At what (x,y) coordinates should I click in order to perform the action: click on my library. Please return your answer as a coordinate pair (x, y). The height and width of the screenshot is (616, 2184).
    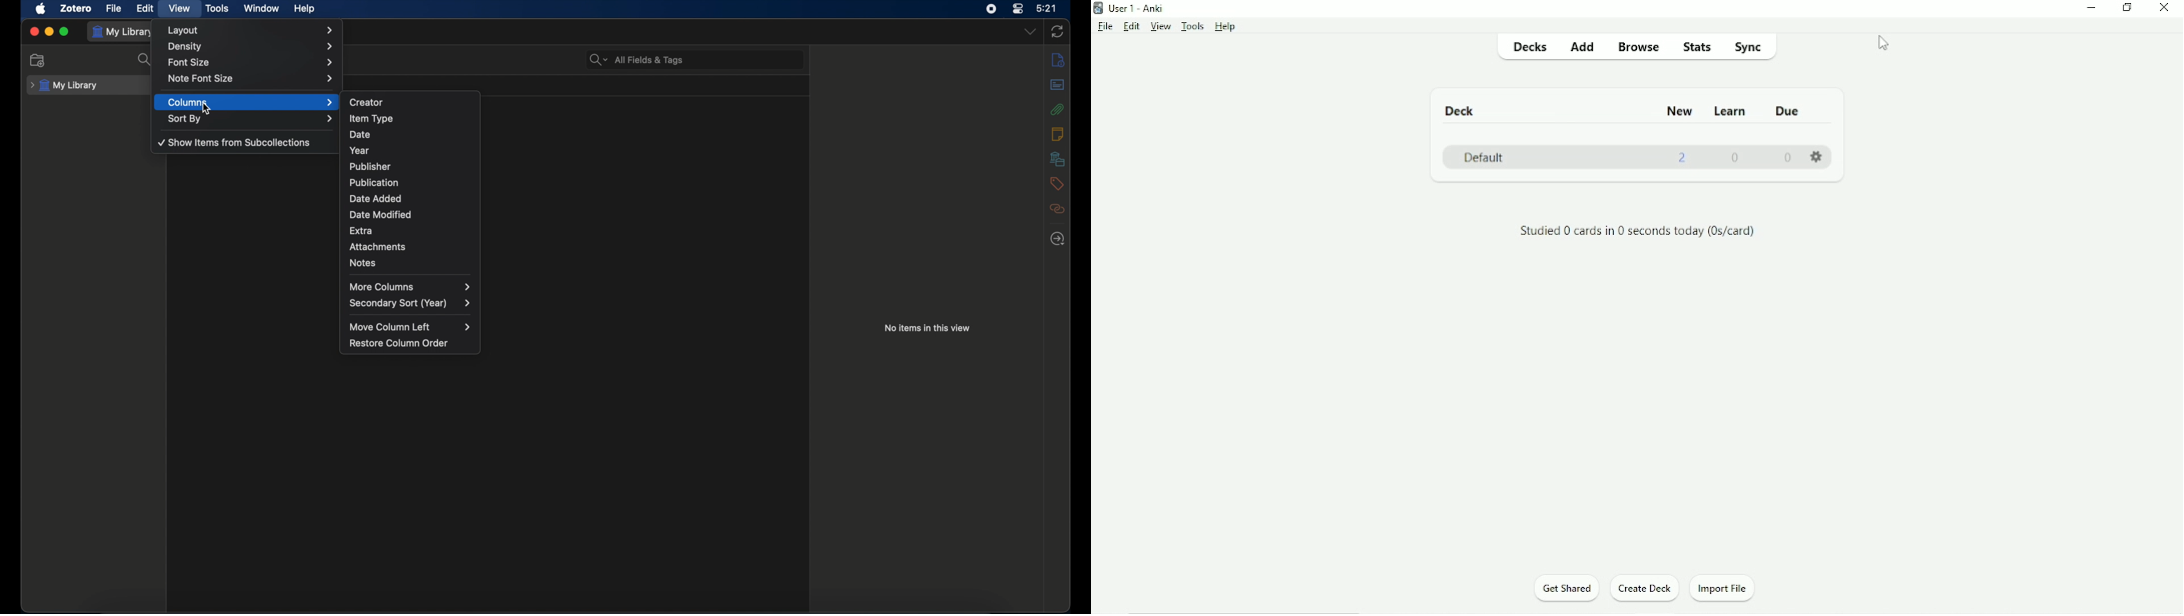
    Looking at the image, I should click on (64, 86).